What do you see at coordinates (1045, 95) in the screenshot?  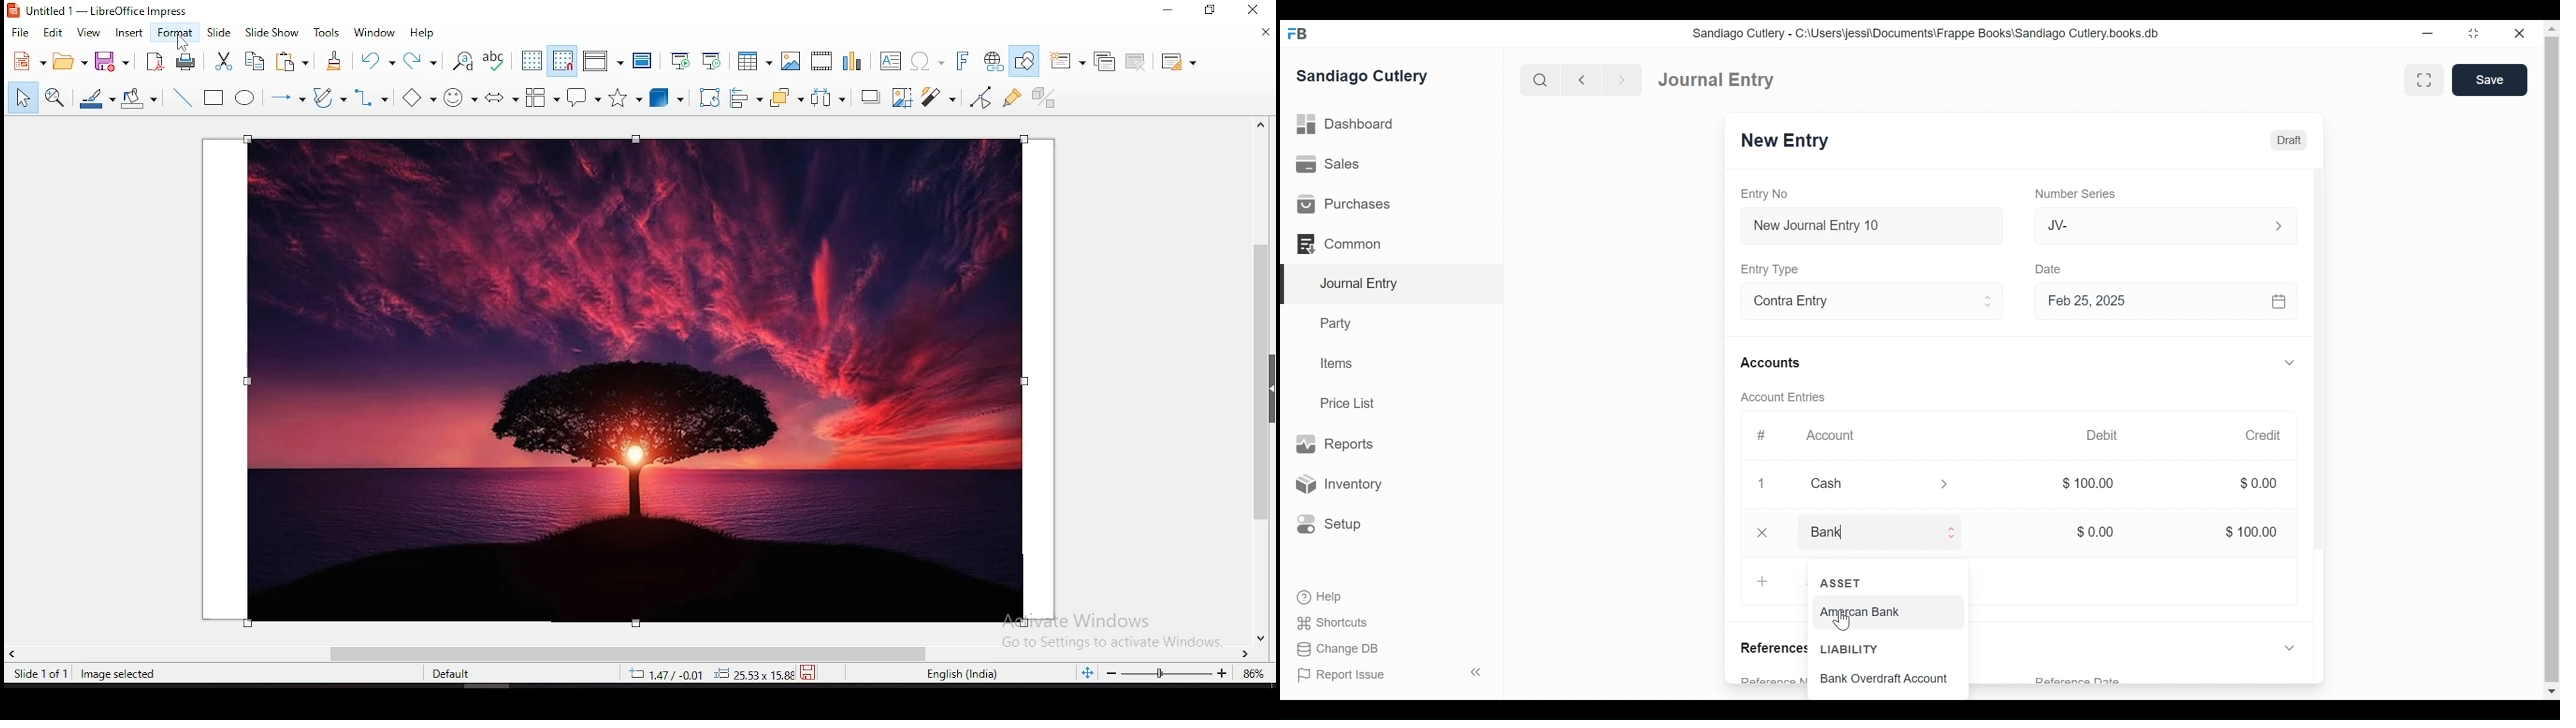 I see `toggle extrusion` at bounding box center [1045, 95].